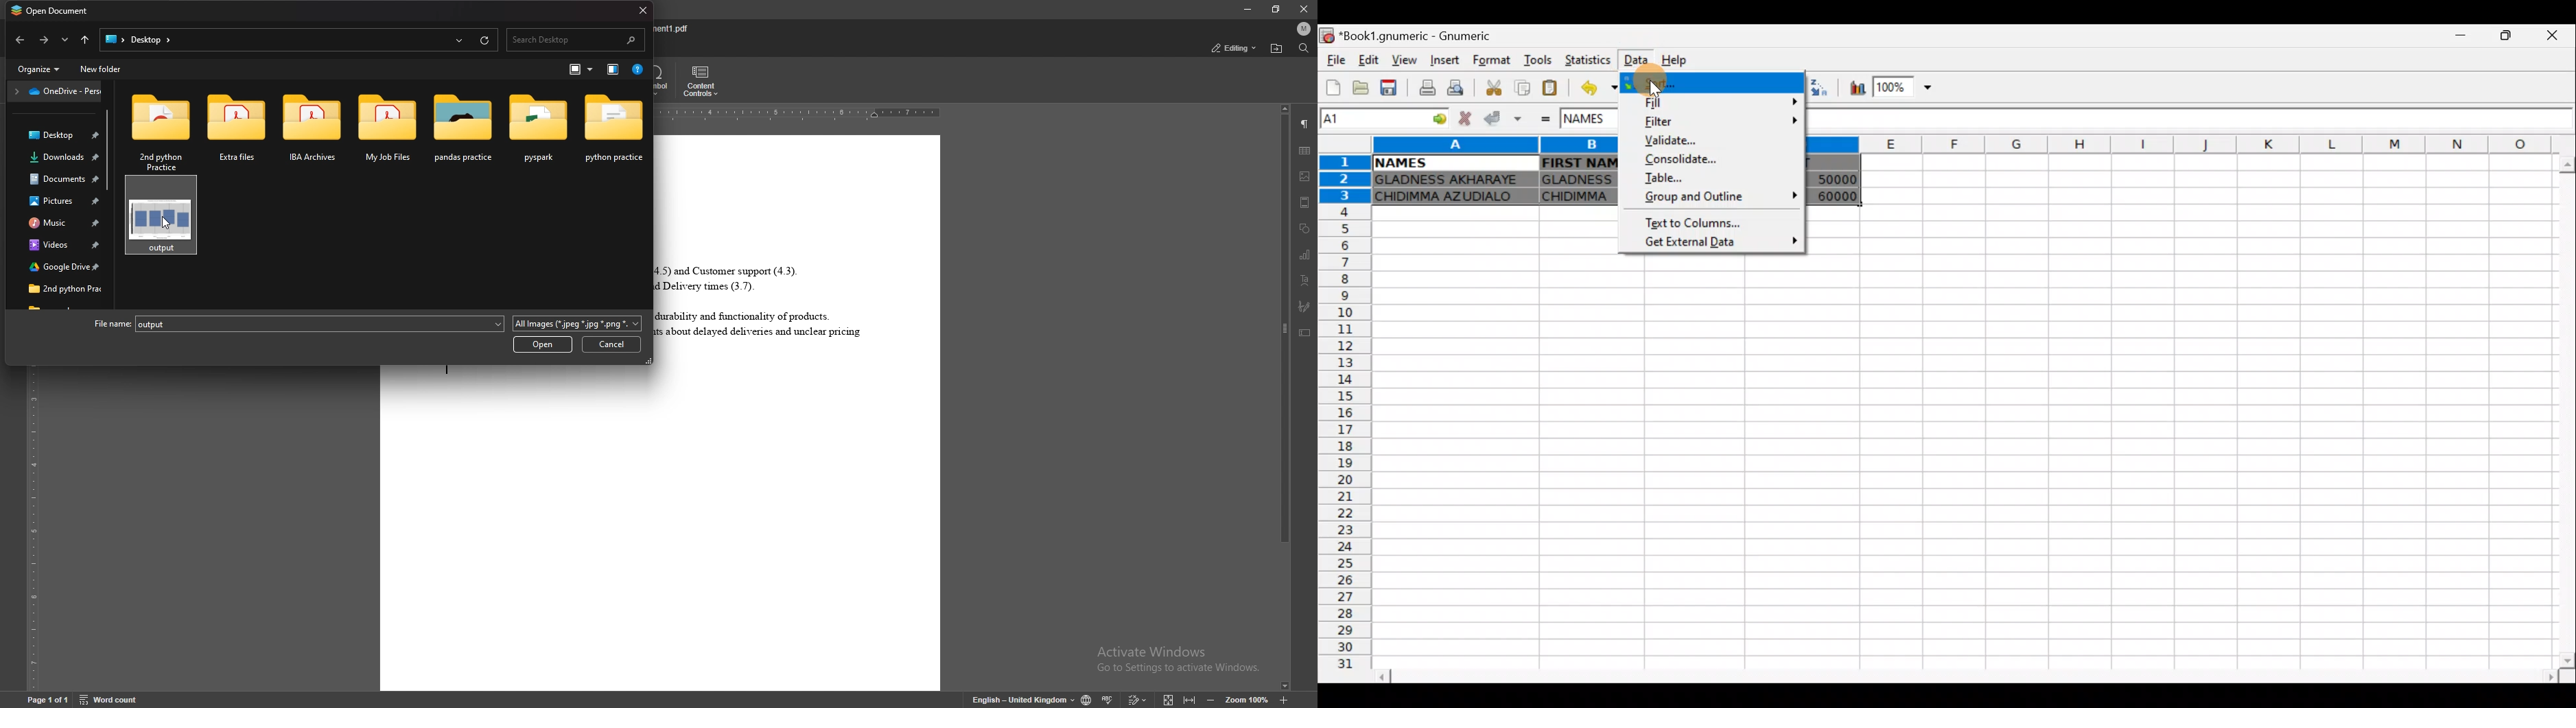 The image size is (2576, 728). Describe the element at coordinates (1305, 280) in the screenshot. I see `text art` at that location.